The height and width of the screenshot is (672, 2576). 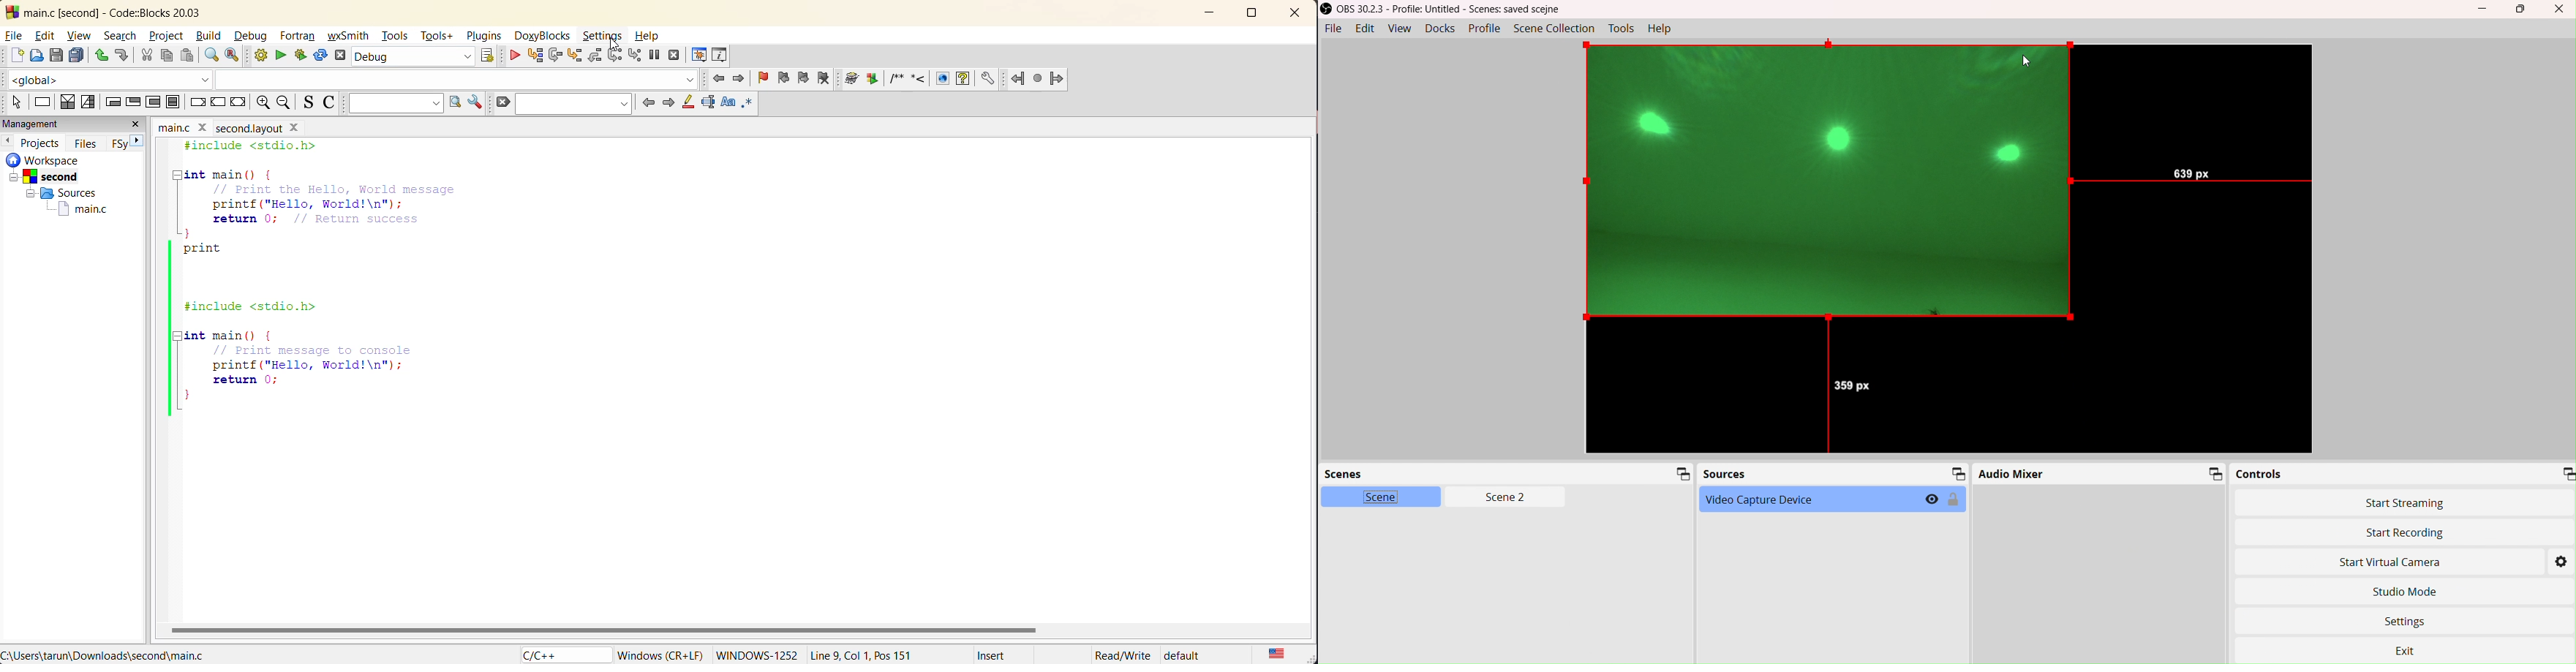 What do you see at coordinates (38, 56) in the screenshot?
I see `open` at bounding box center [38, 56].